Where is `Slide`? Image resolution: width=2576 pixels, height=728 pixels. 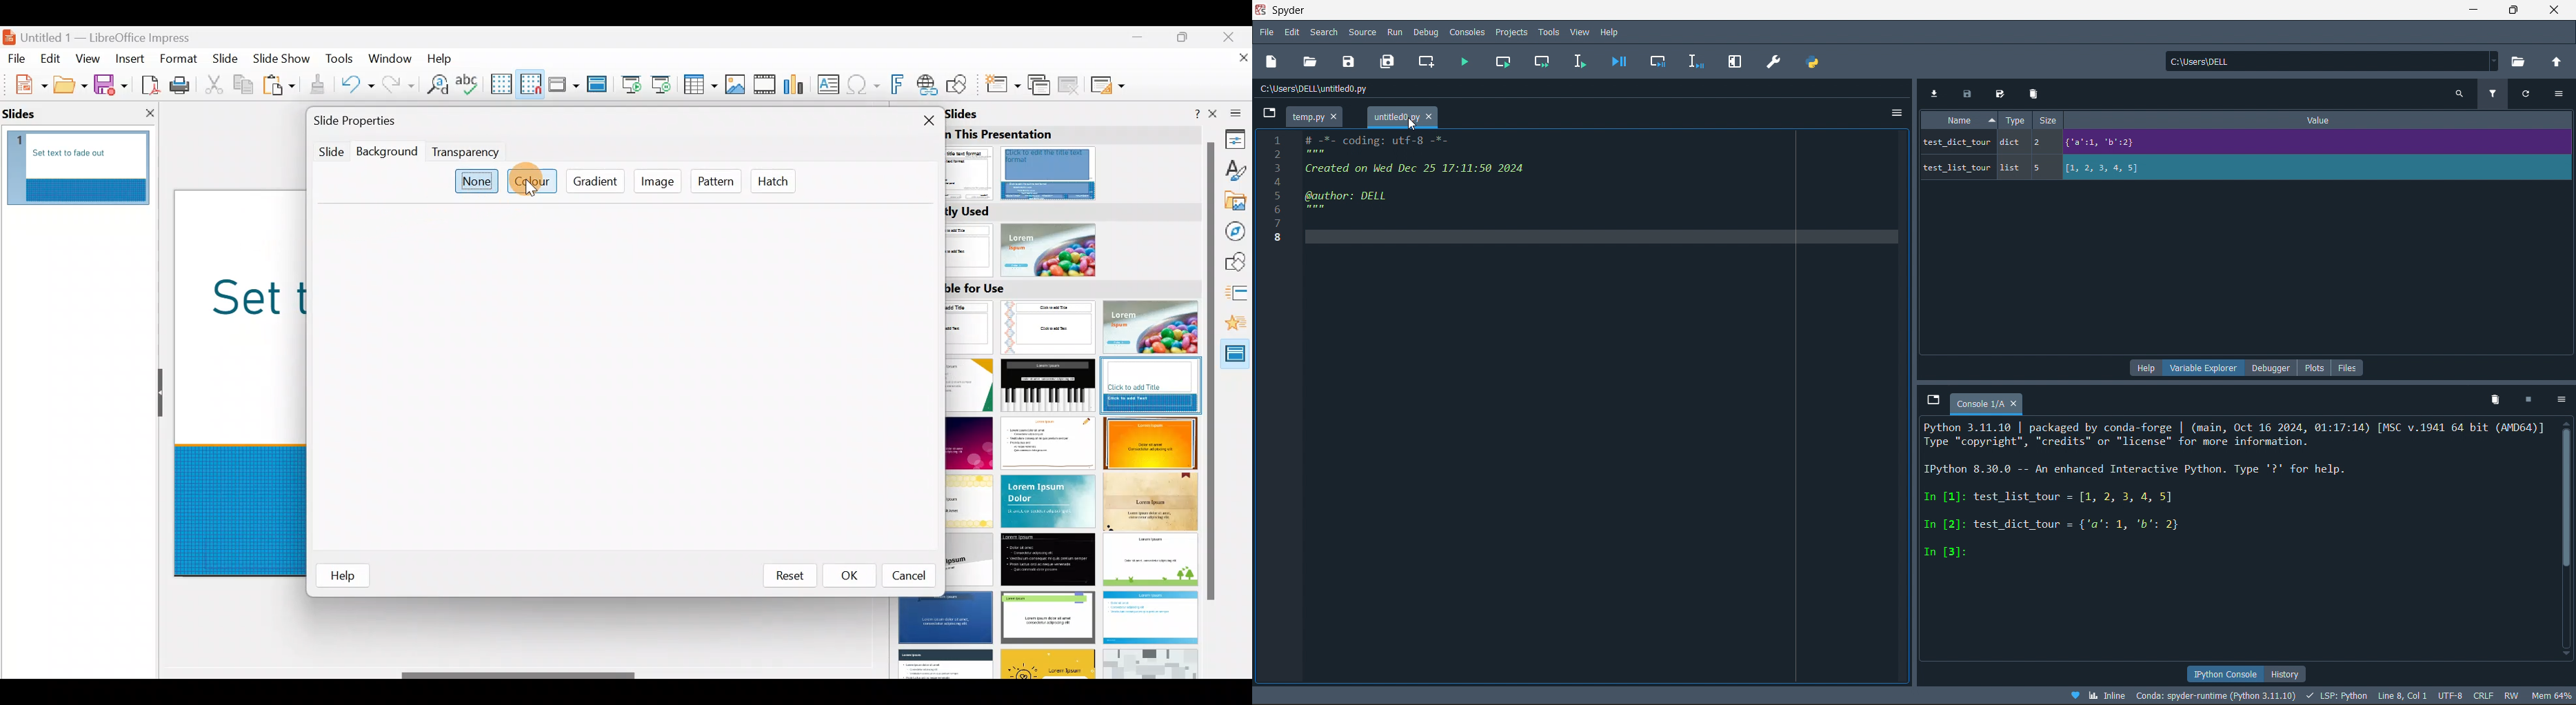
Slide is located at coordinates (226, 60).